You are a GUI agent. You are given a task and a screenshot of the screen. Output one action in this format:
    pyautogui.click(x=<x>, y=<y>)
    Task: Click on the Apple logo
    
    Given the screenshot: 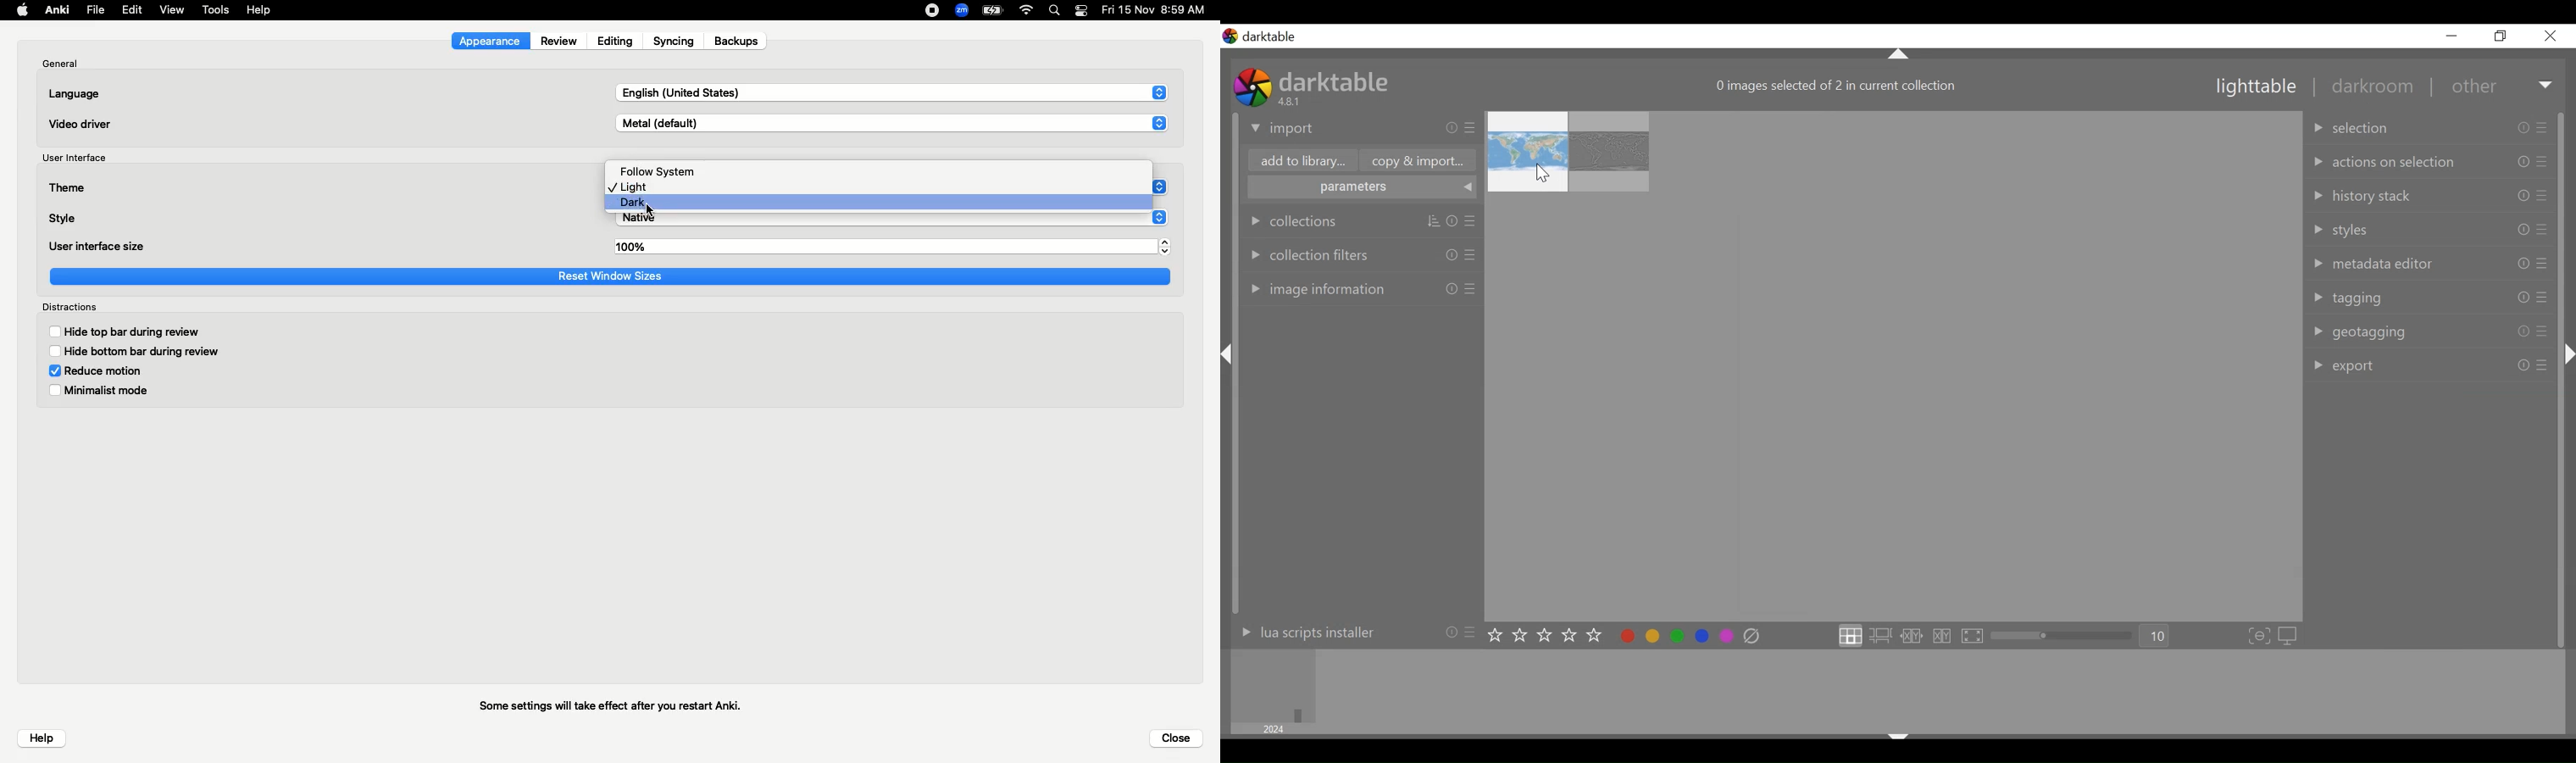 What is the action you would take?
    pyautogui.click(x=24, y=10)
    